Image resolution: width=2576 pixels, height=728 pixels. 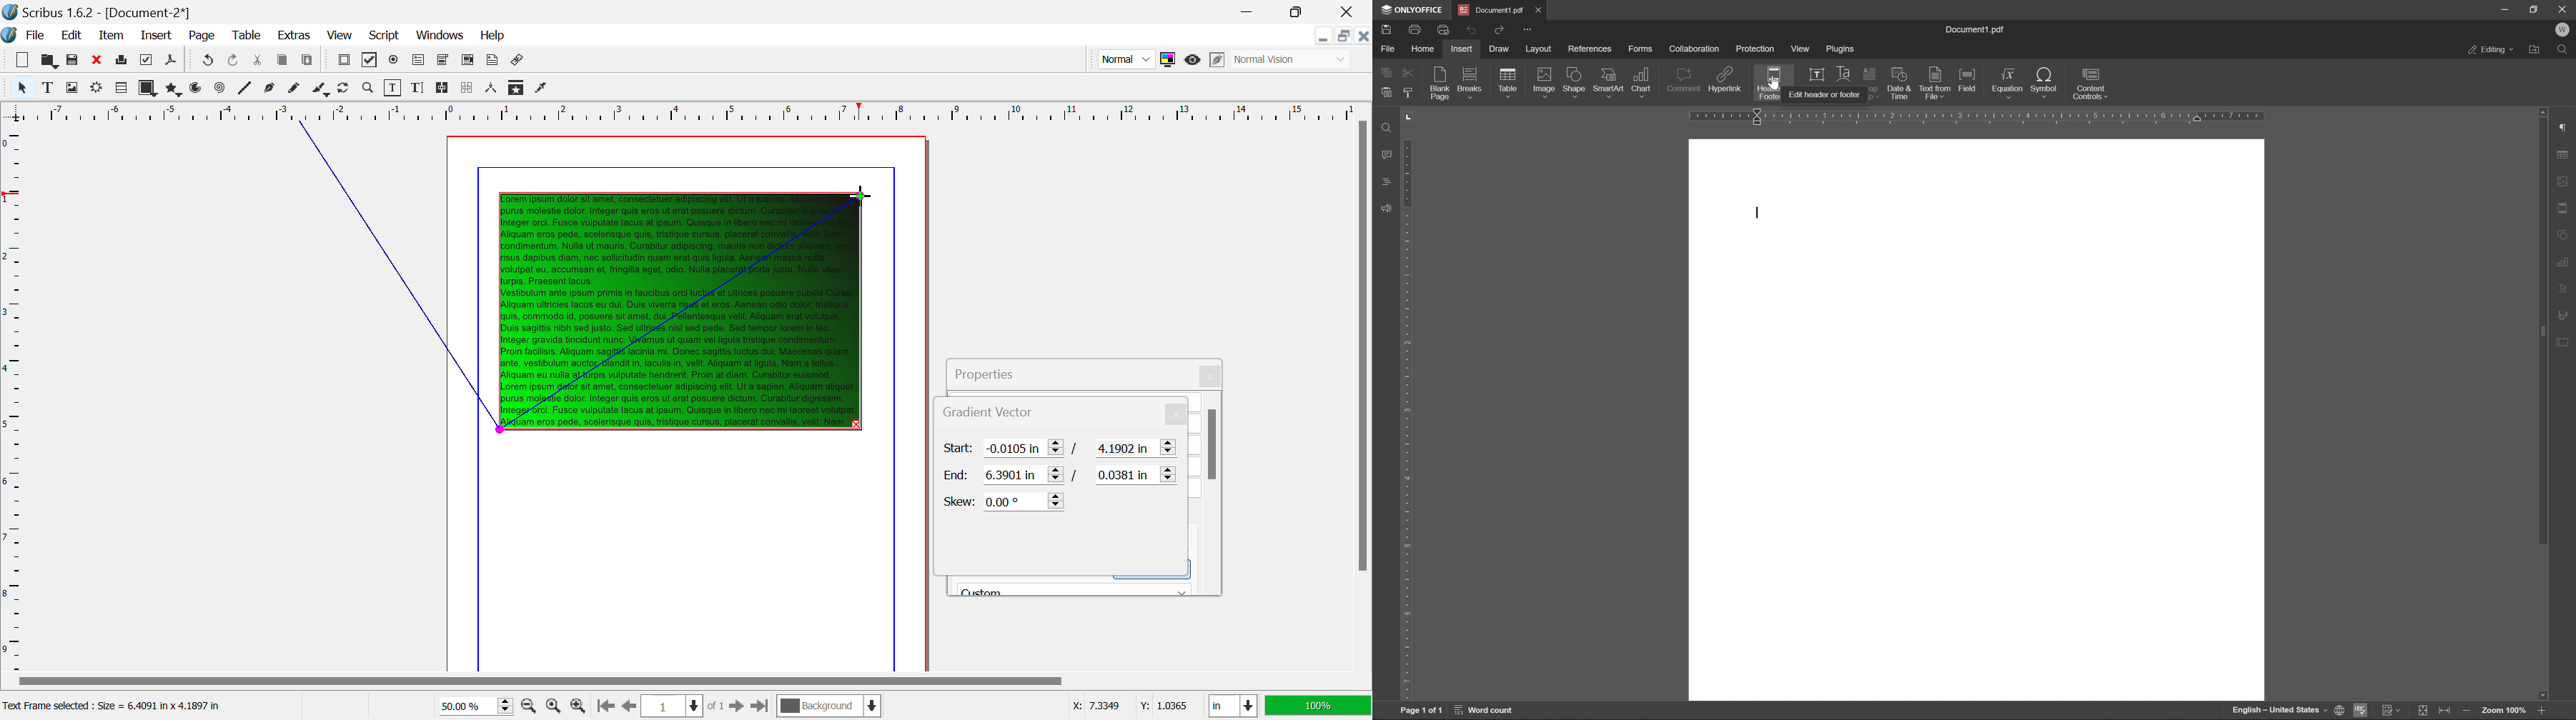 I want to click on minimize, so click(x=2505, y=8).